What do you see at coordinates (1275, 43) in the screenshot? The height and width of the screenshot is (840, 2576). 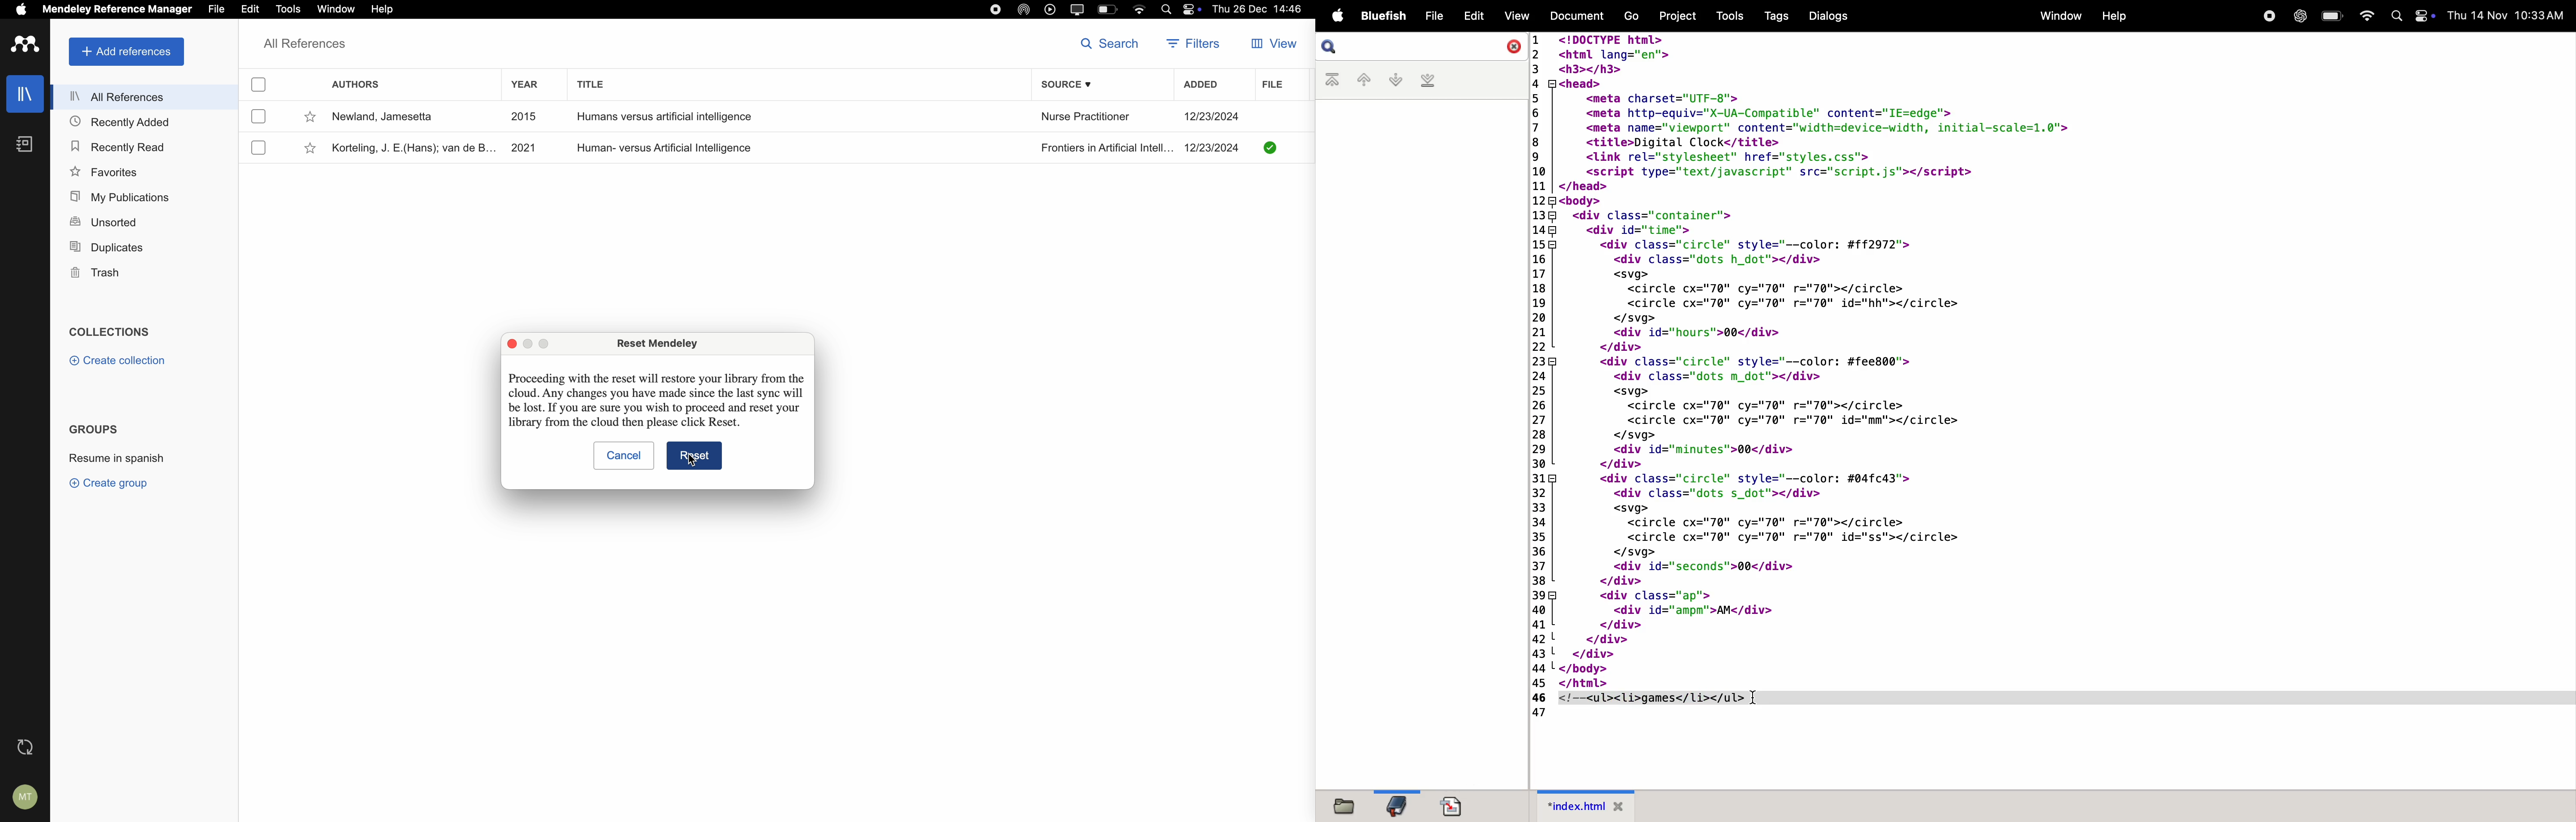 I see `view` at bounding box center [1275, 43].